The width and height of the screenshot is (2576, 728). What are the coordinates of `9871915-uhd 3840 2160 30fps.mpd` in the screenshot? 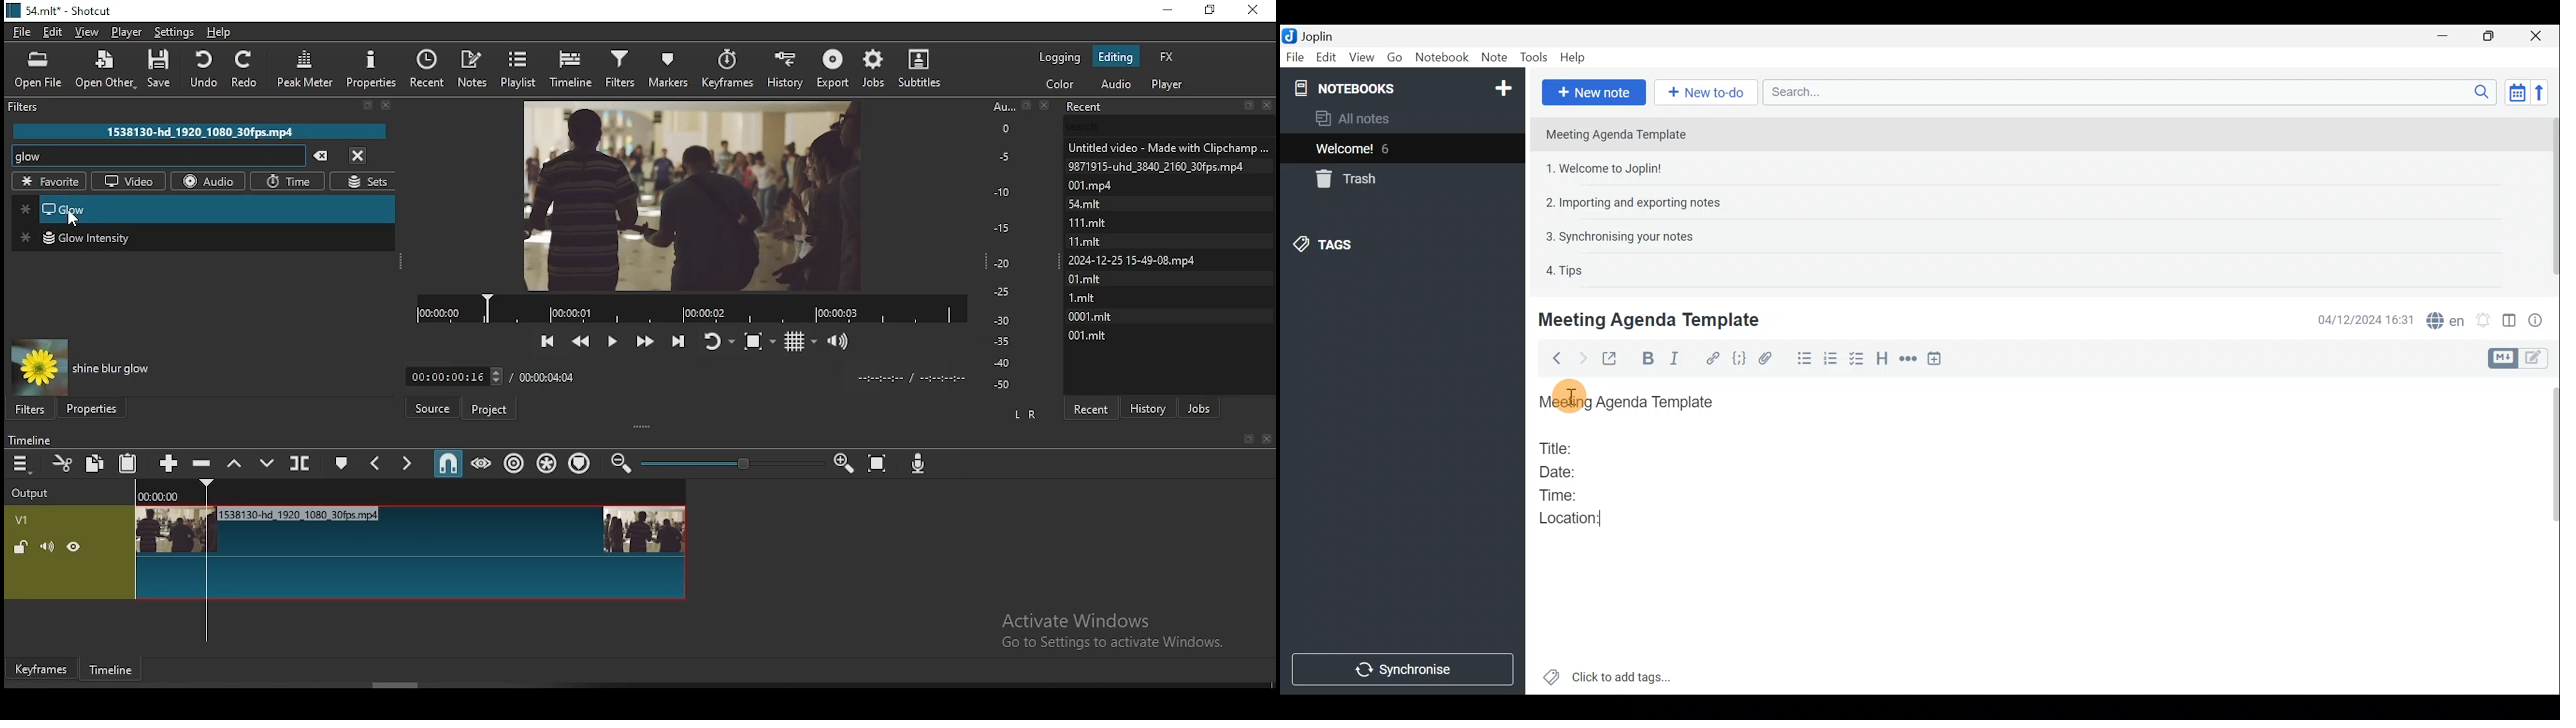 It's located at (1160, 166).